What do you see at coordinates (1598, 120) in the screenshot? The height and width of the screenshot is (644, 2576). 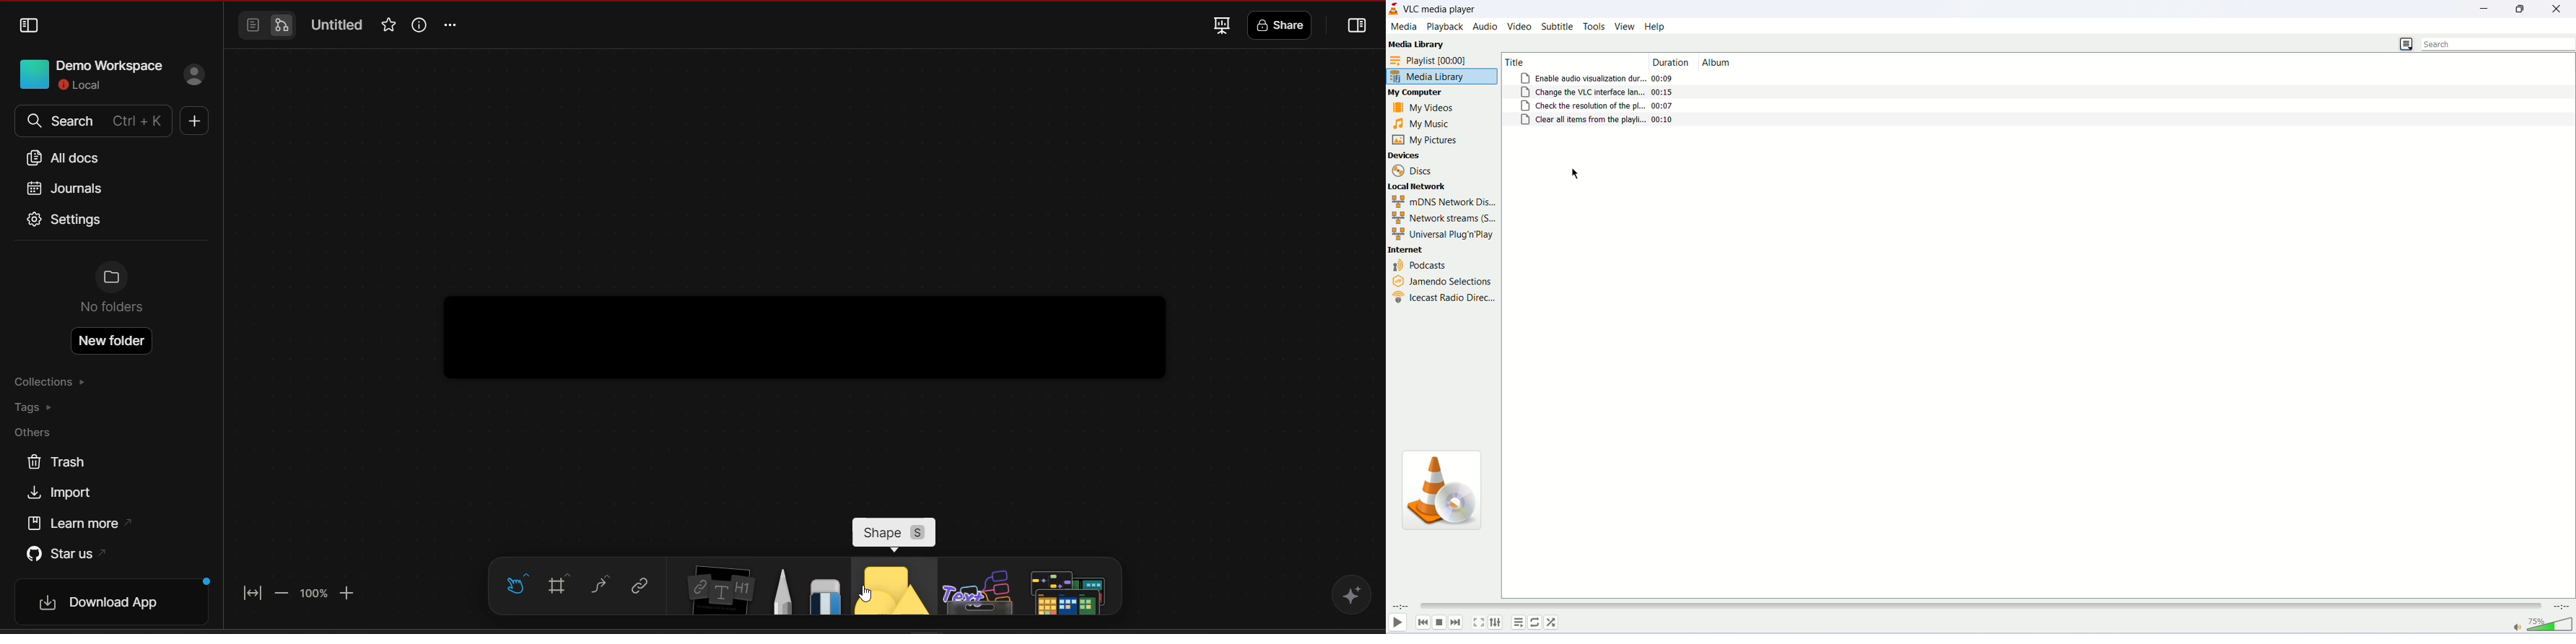 I see `file: Clear all items from the playli... 00:10` at bounding box center [1598, 120].